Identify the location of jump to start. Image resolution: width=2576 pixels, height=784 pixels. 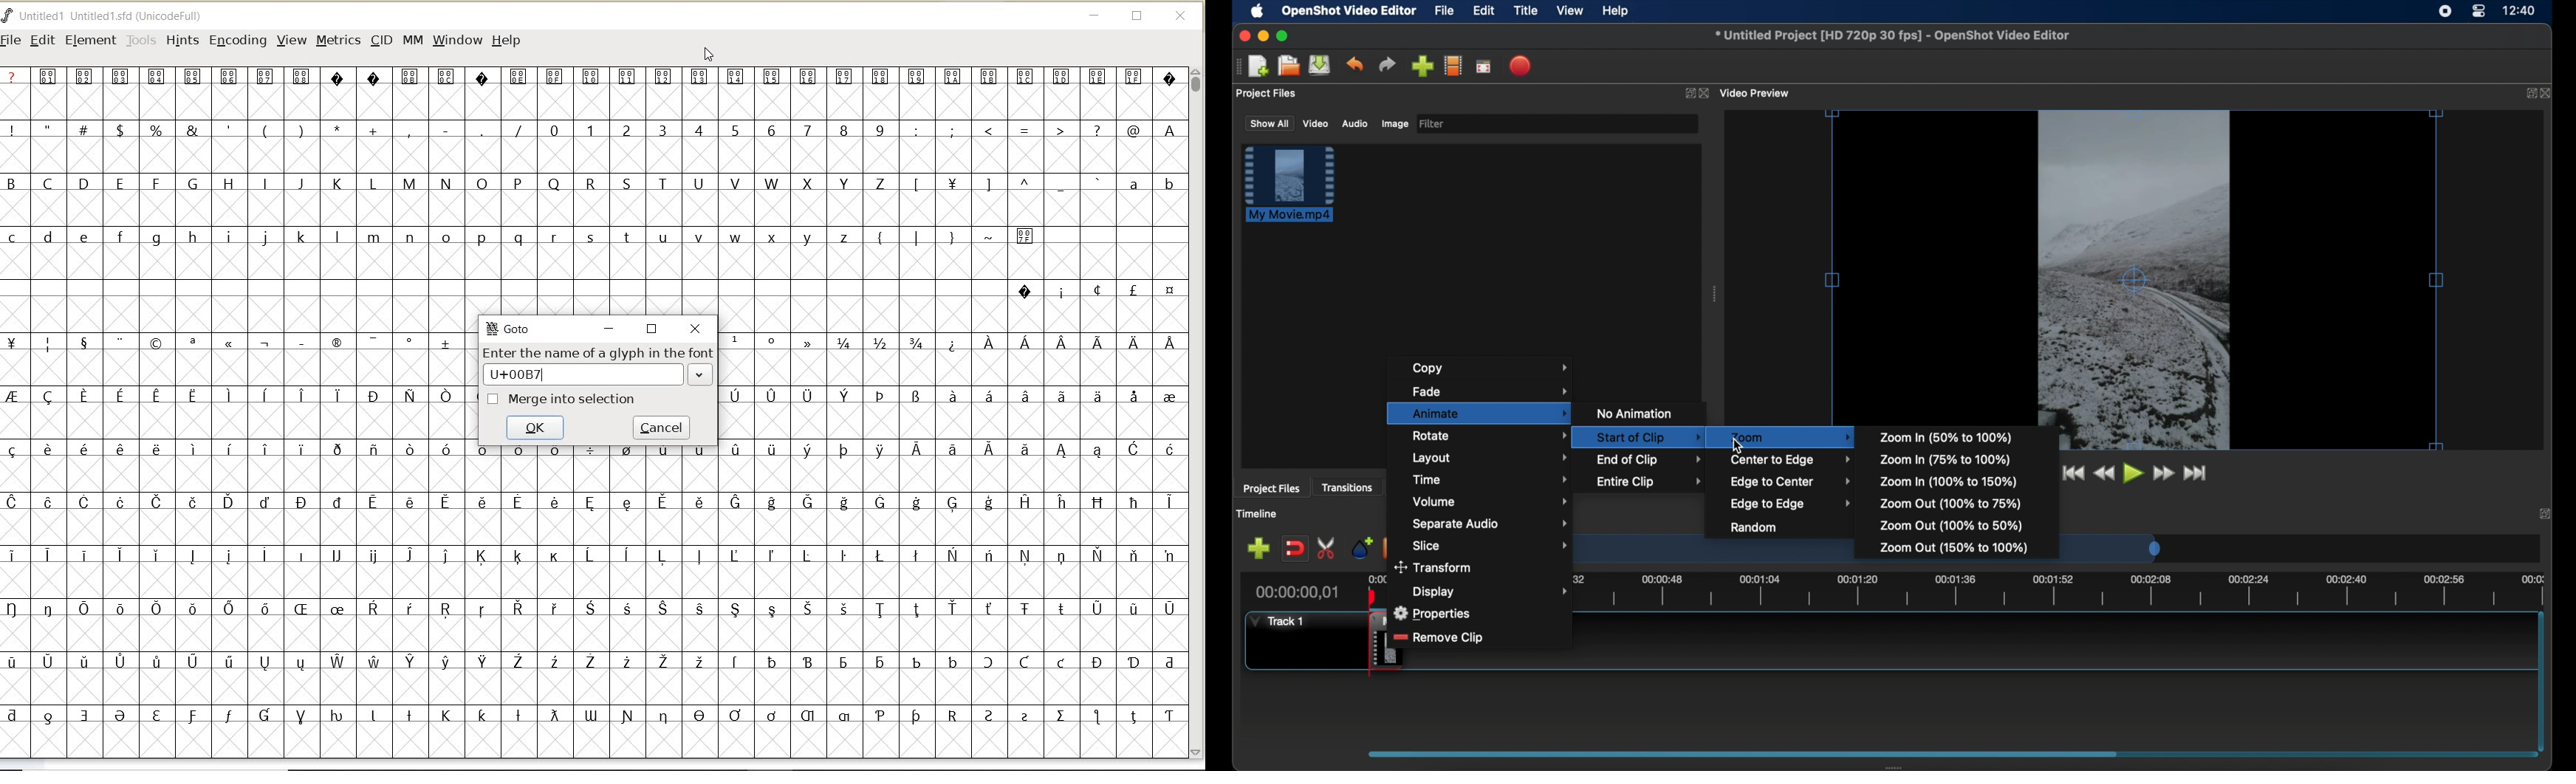
(2070, 473).